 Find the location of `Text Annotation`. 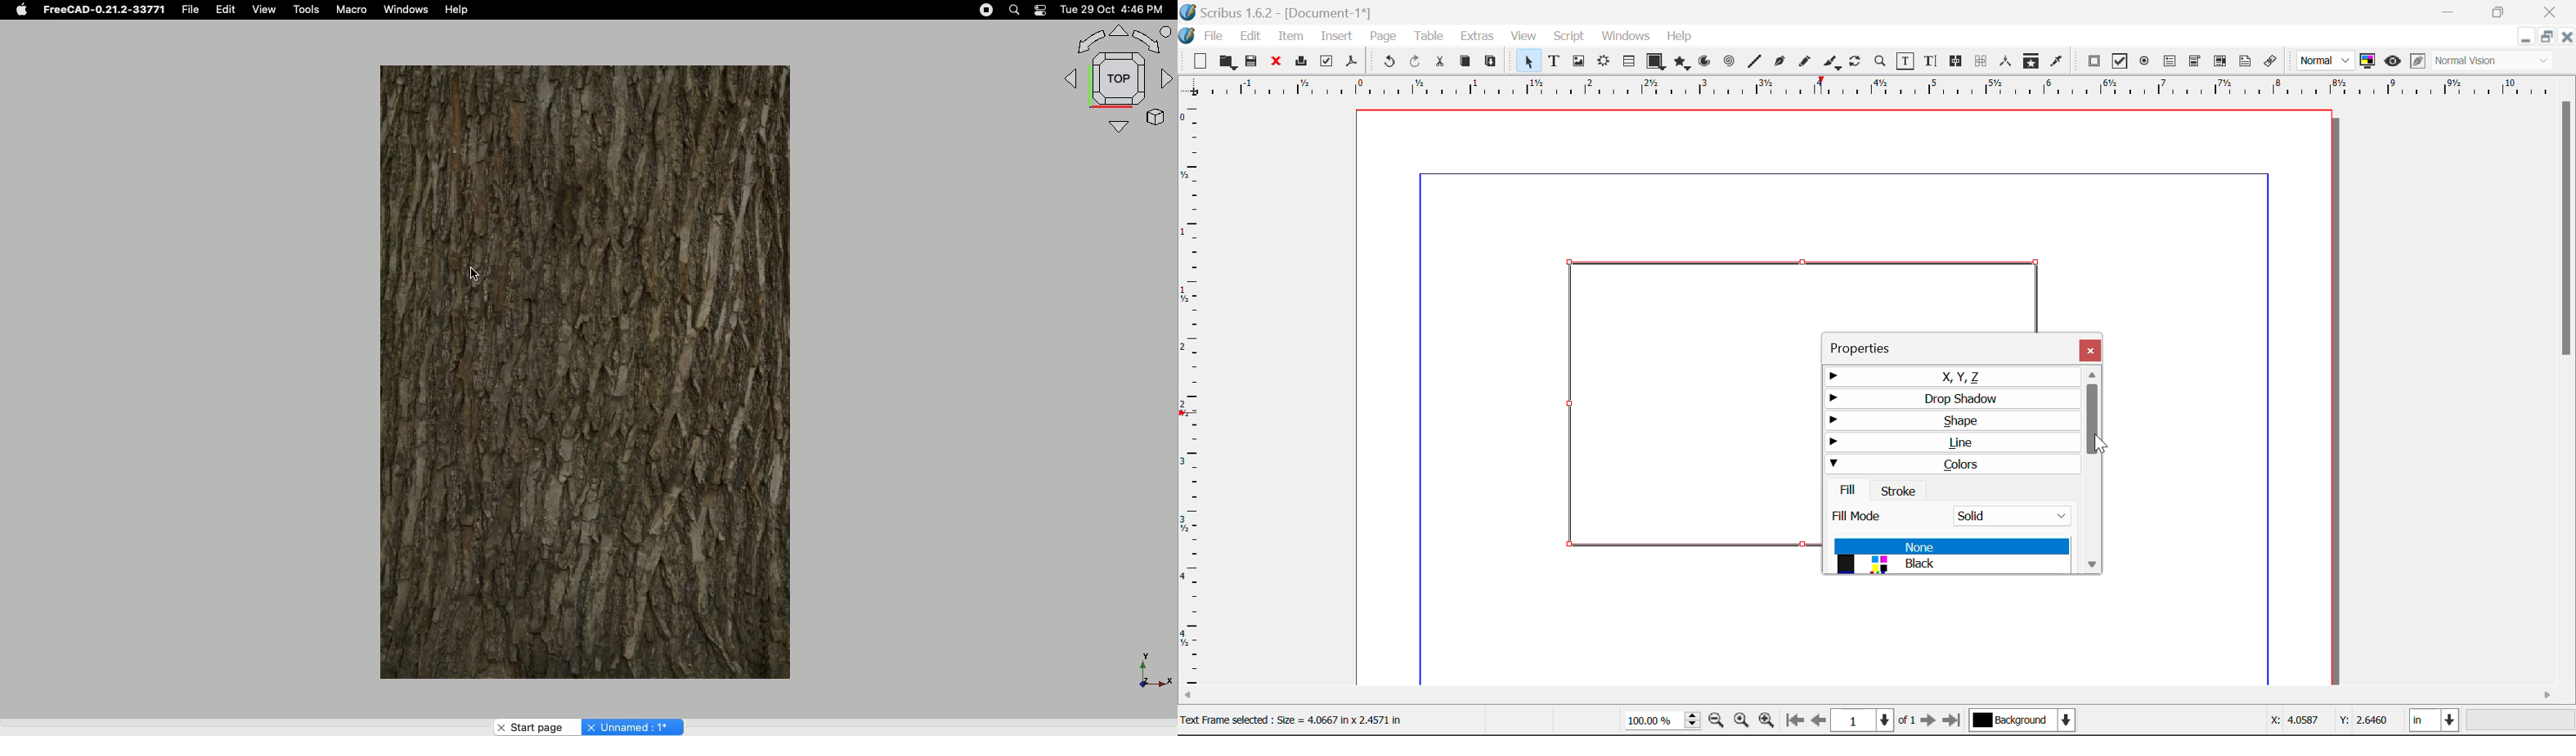

Text Annotation is located at coordinates (2246, 61).